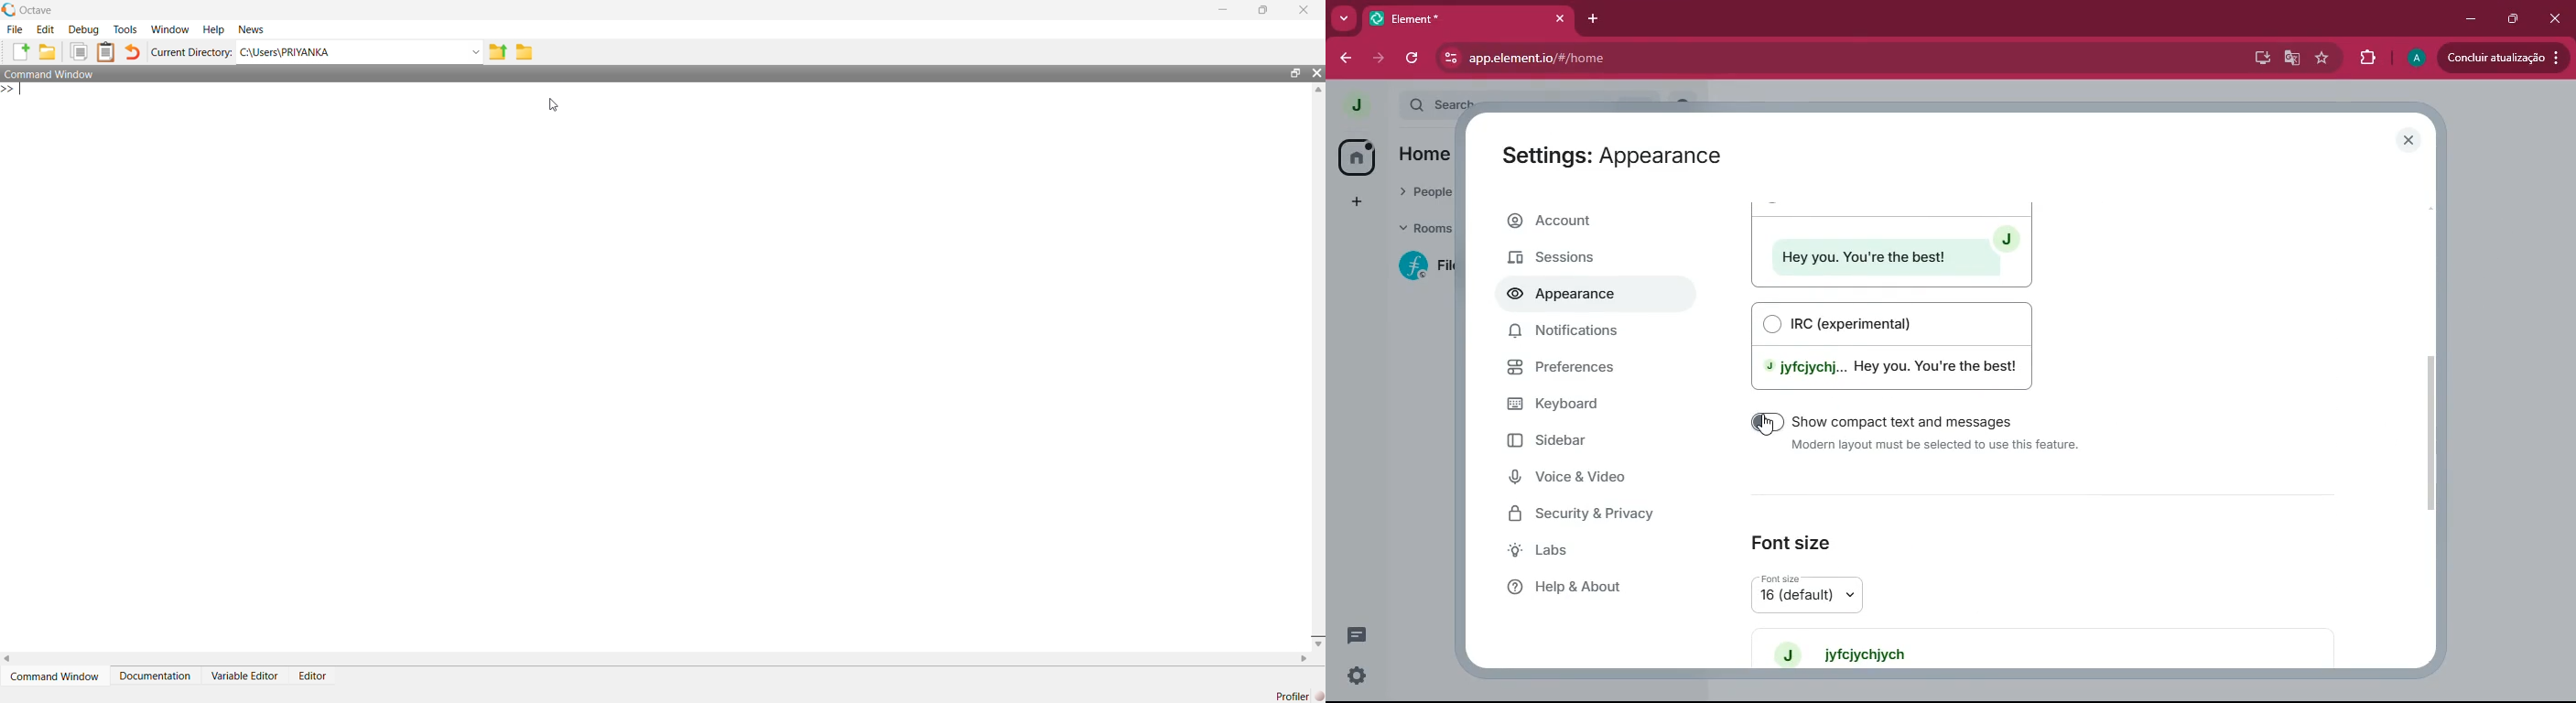 This screenshot has width=2576, height=728. What do you see at coordinates (254, 30) in the screenshot?
I see `News` at bounding box center [254, 30].